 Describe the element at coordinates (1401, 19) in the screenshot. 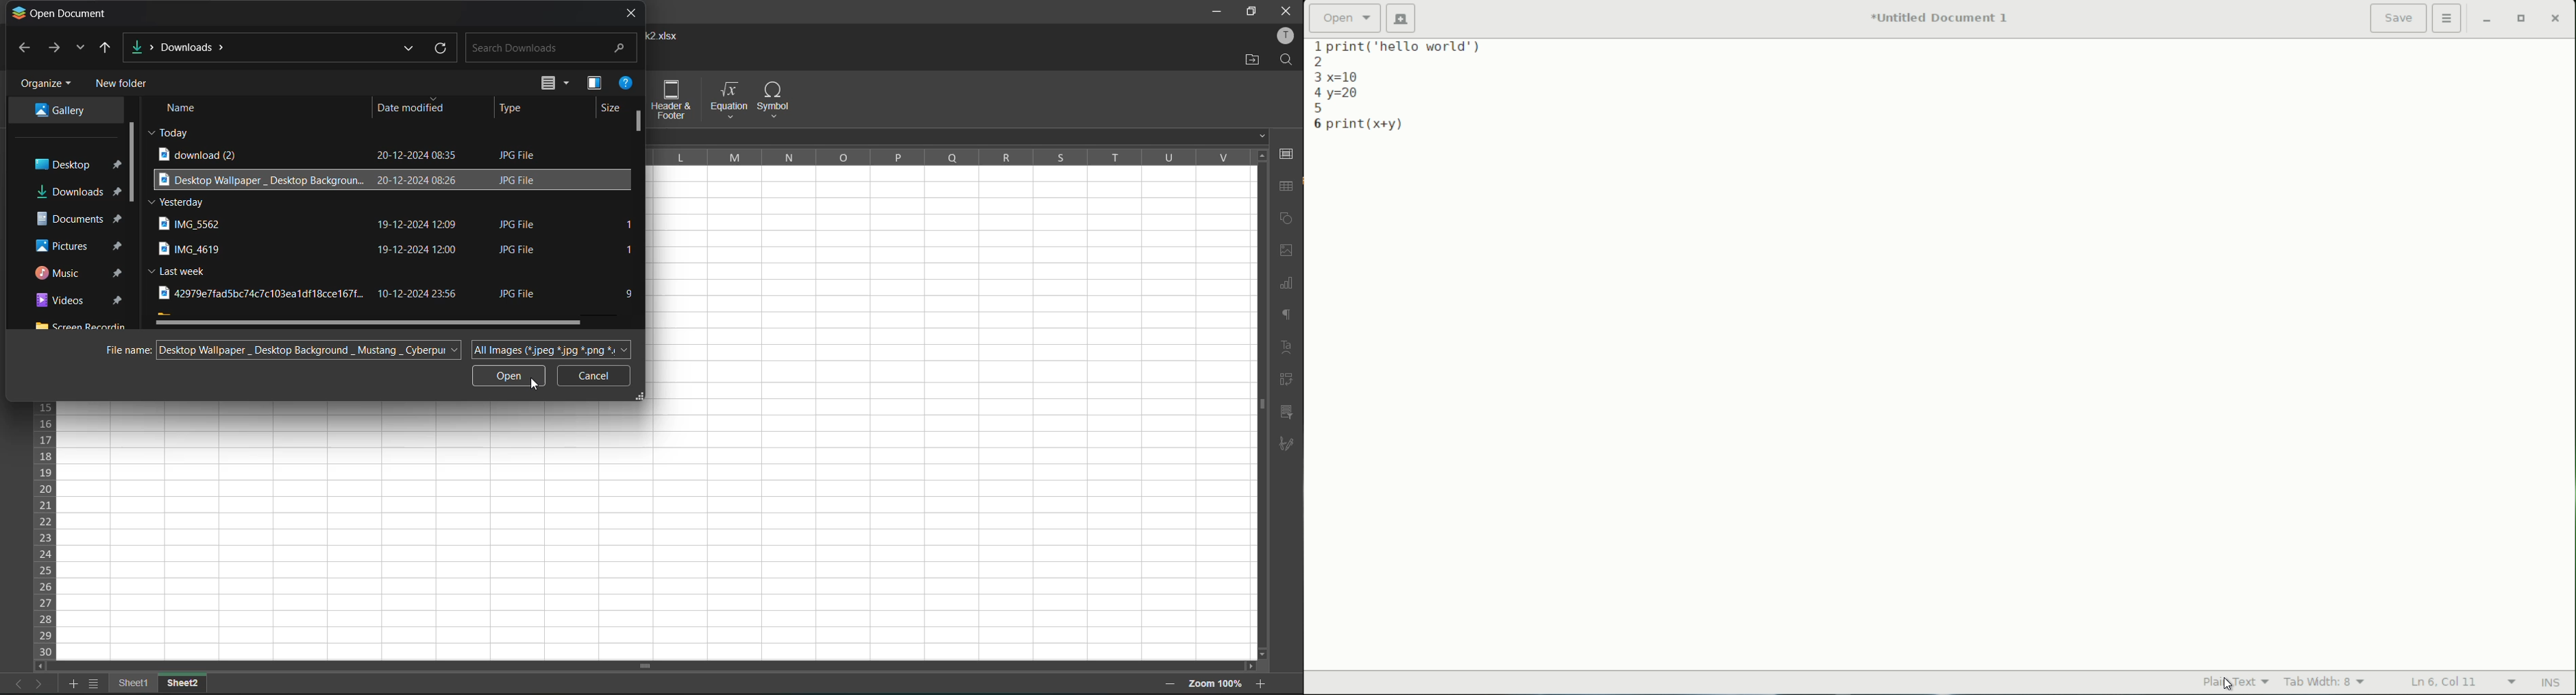

I see `new tab` at that location.